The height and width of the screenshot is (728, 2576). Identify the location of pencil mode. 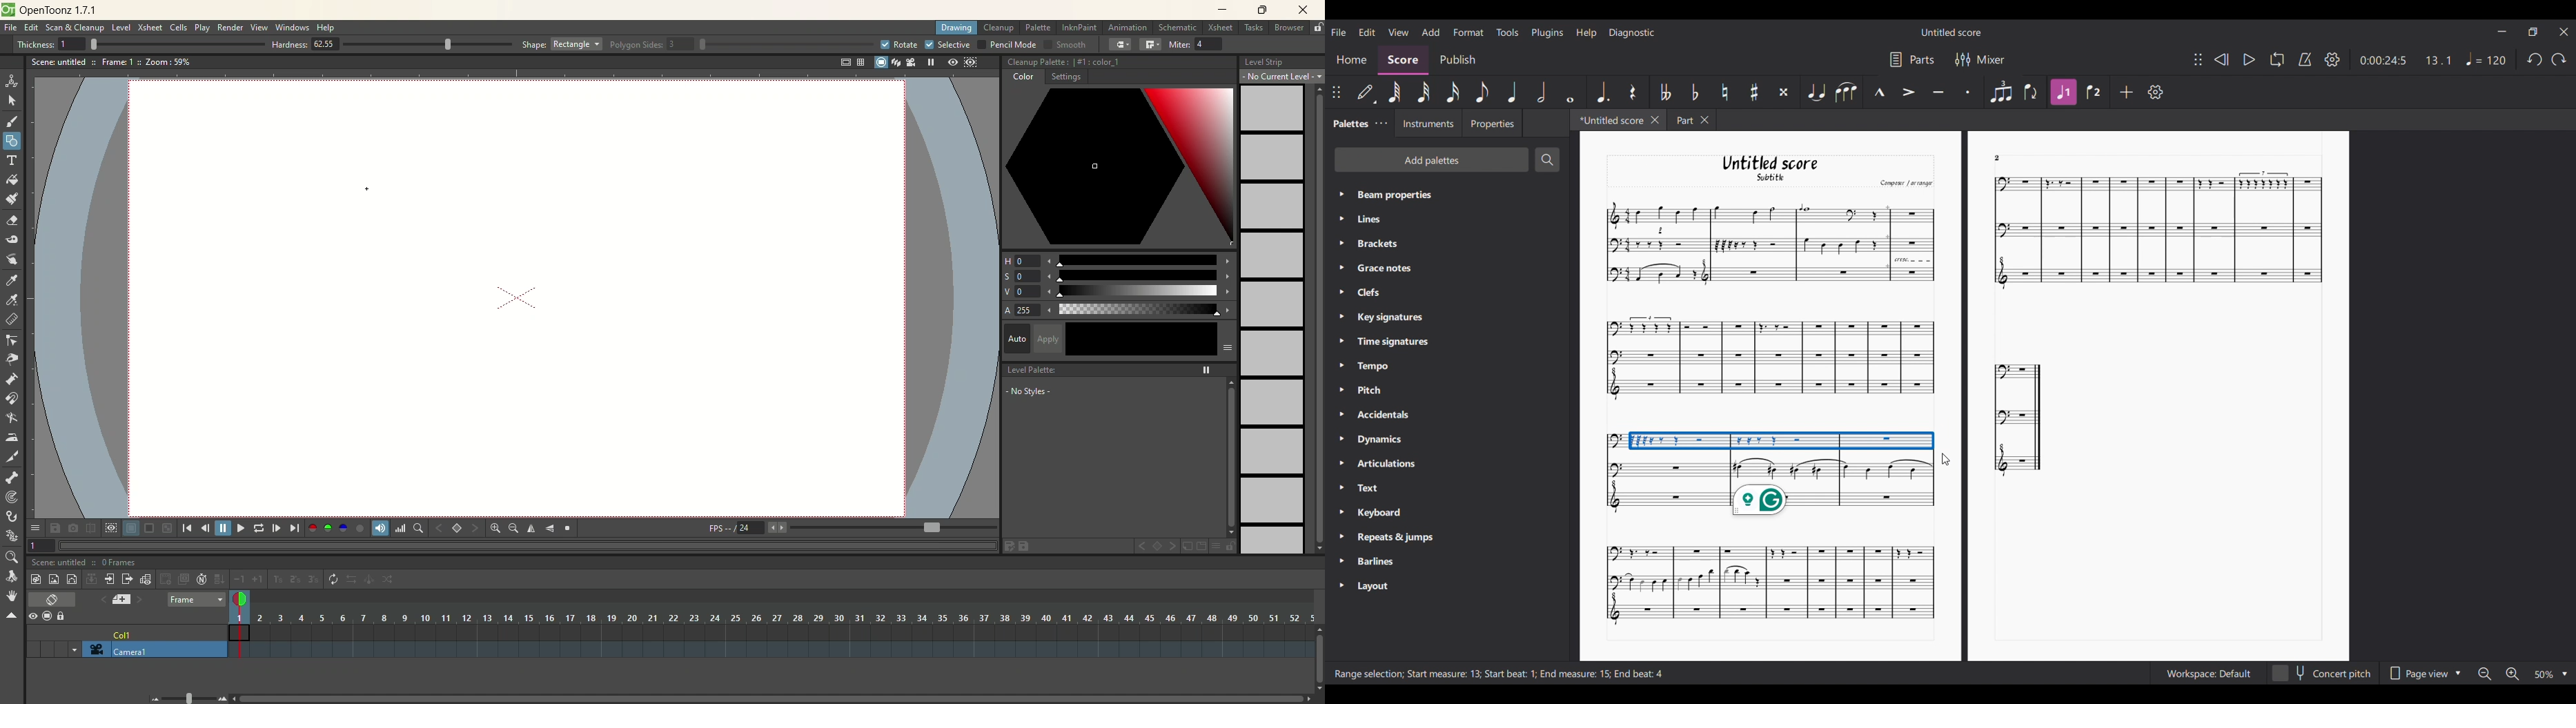
(1006, 44).